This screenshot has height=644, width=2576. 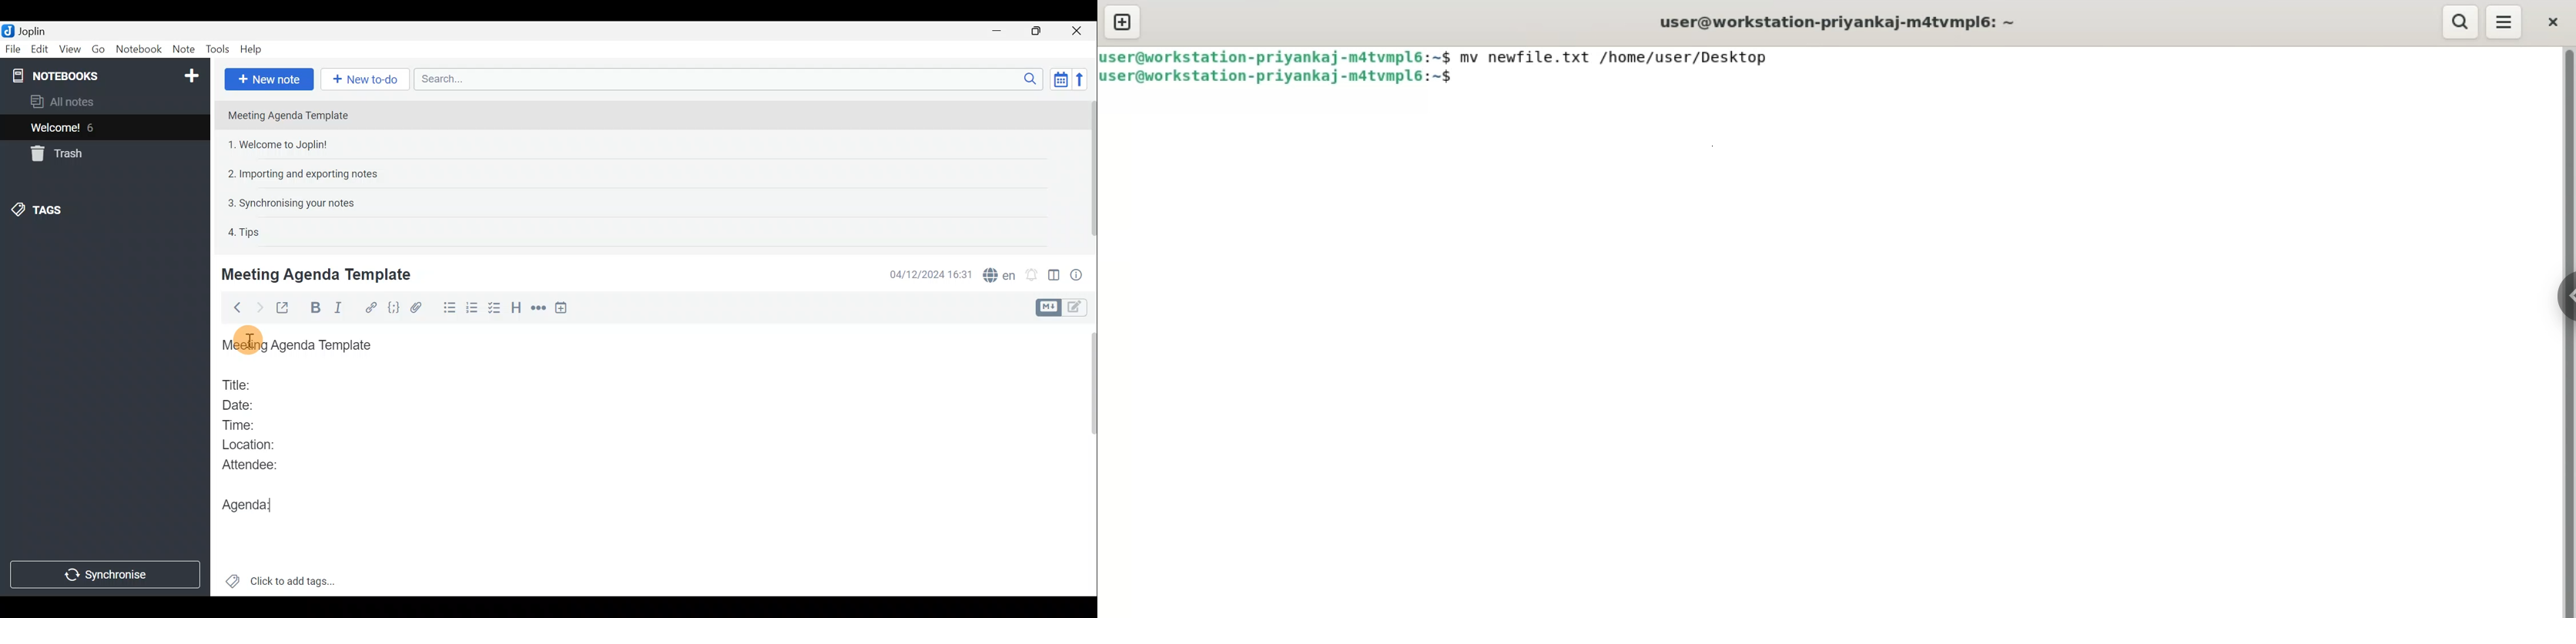 What do you see at coordinates (291, 203) in the screenshot?
I see `3. Synchronising your notes` at bounding box center [291, 203].